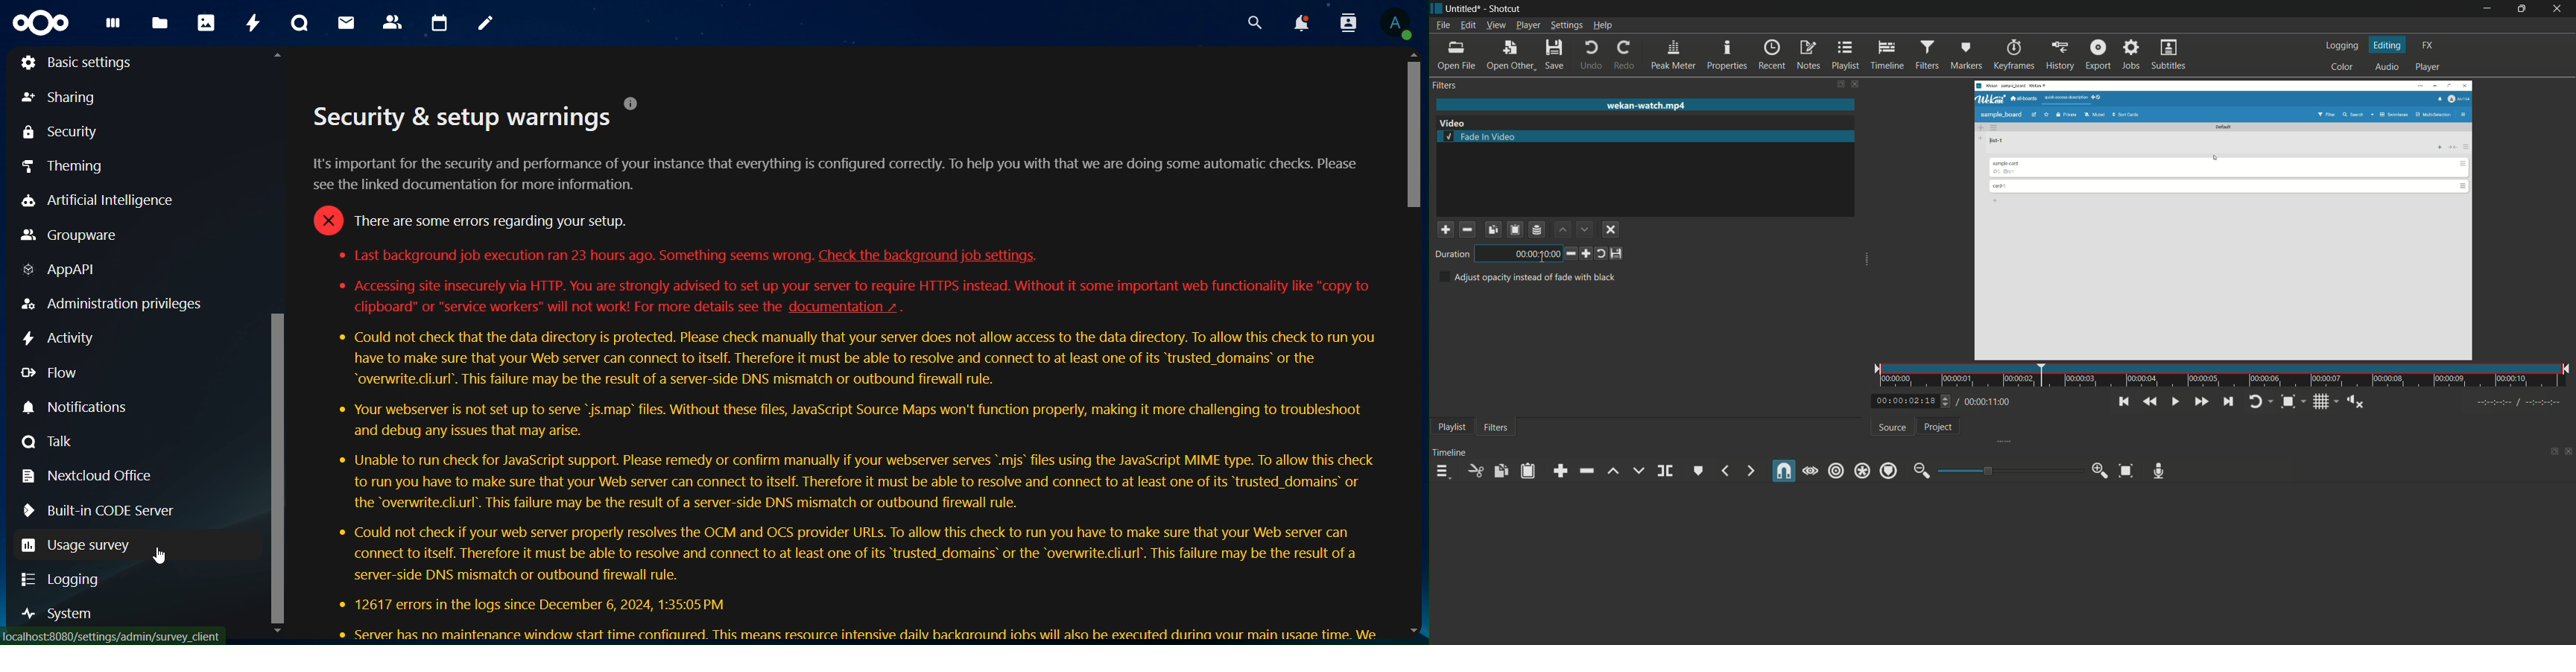 Image resolution: width=2576 pixels, height=672 pixels. I want to click on /, so click(1956, 400).